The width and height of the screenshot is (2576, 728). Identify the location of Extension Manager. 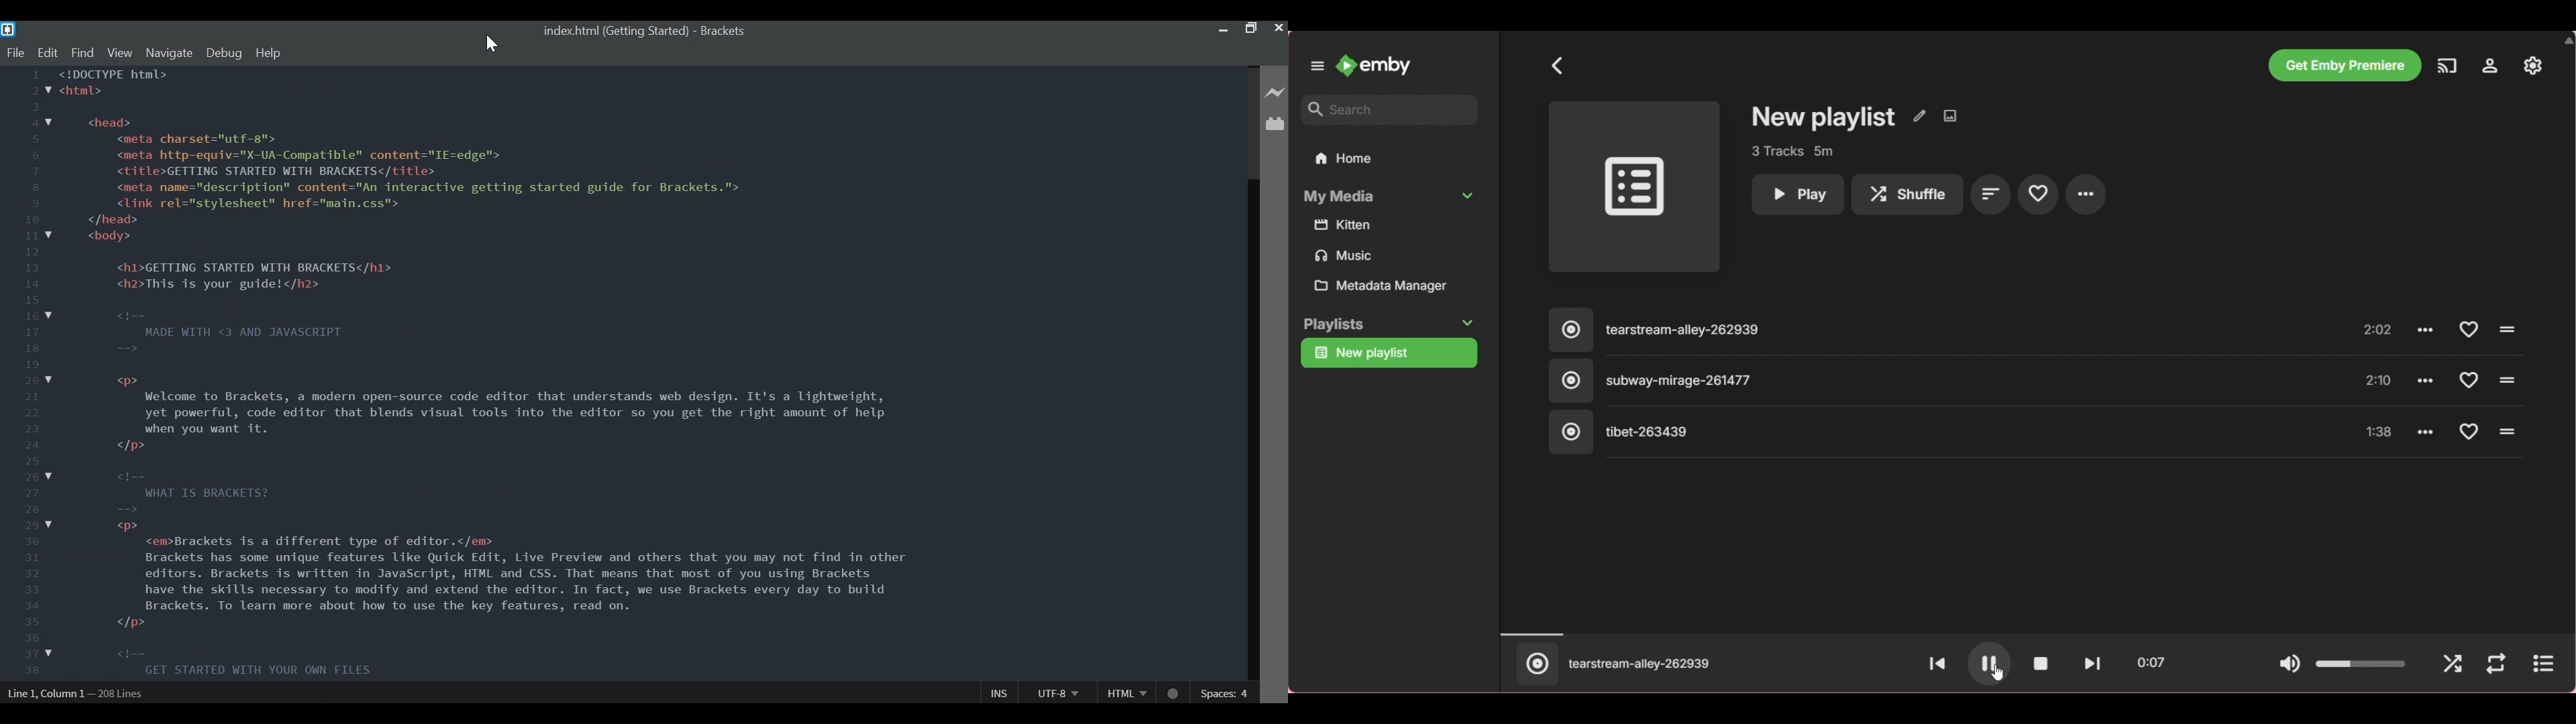
(1276, 123).